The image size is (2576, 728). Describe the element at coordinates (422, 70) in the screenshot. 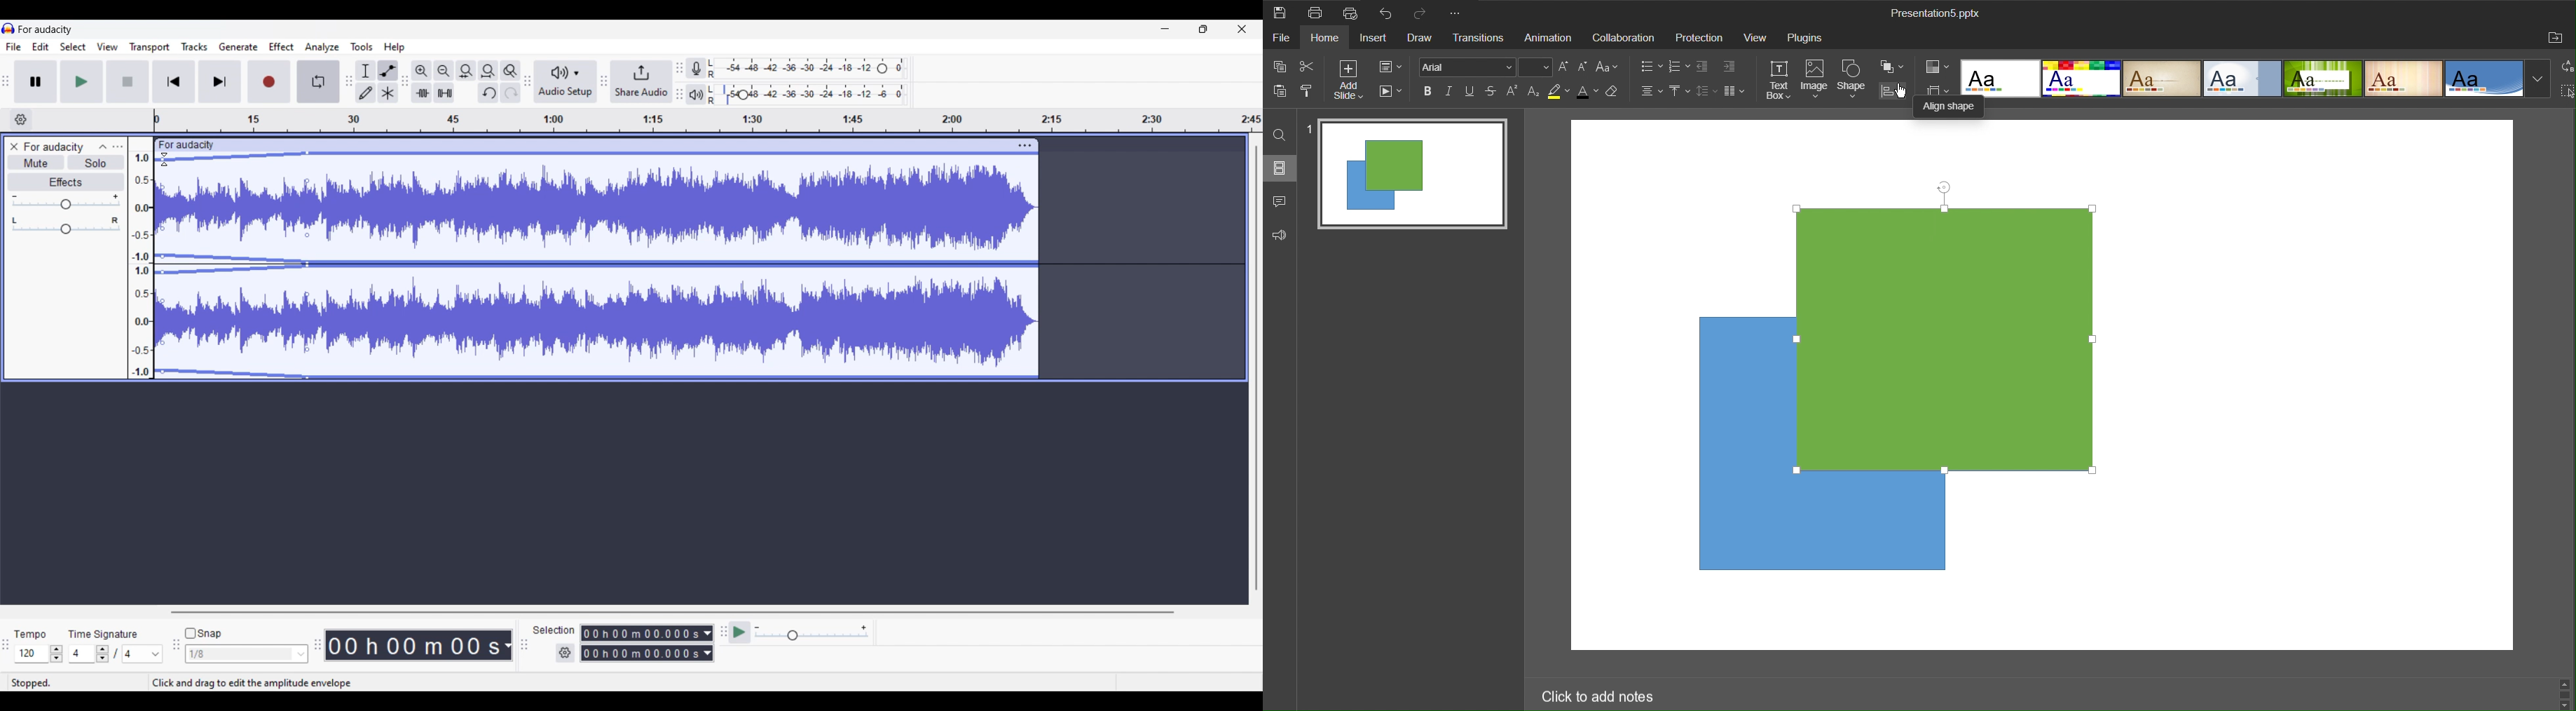

I see `Zoom in` at that location.